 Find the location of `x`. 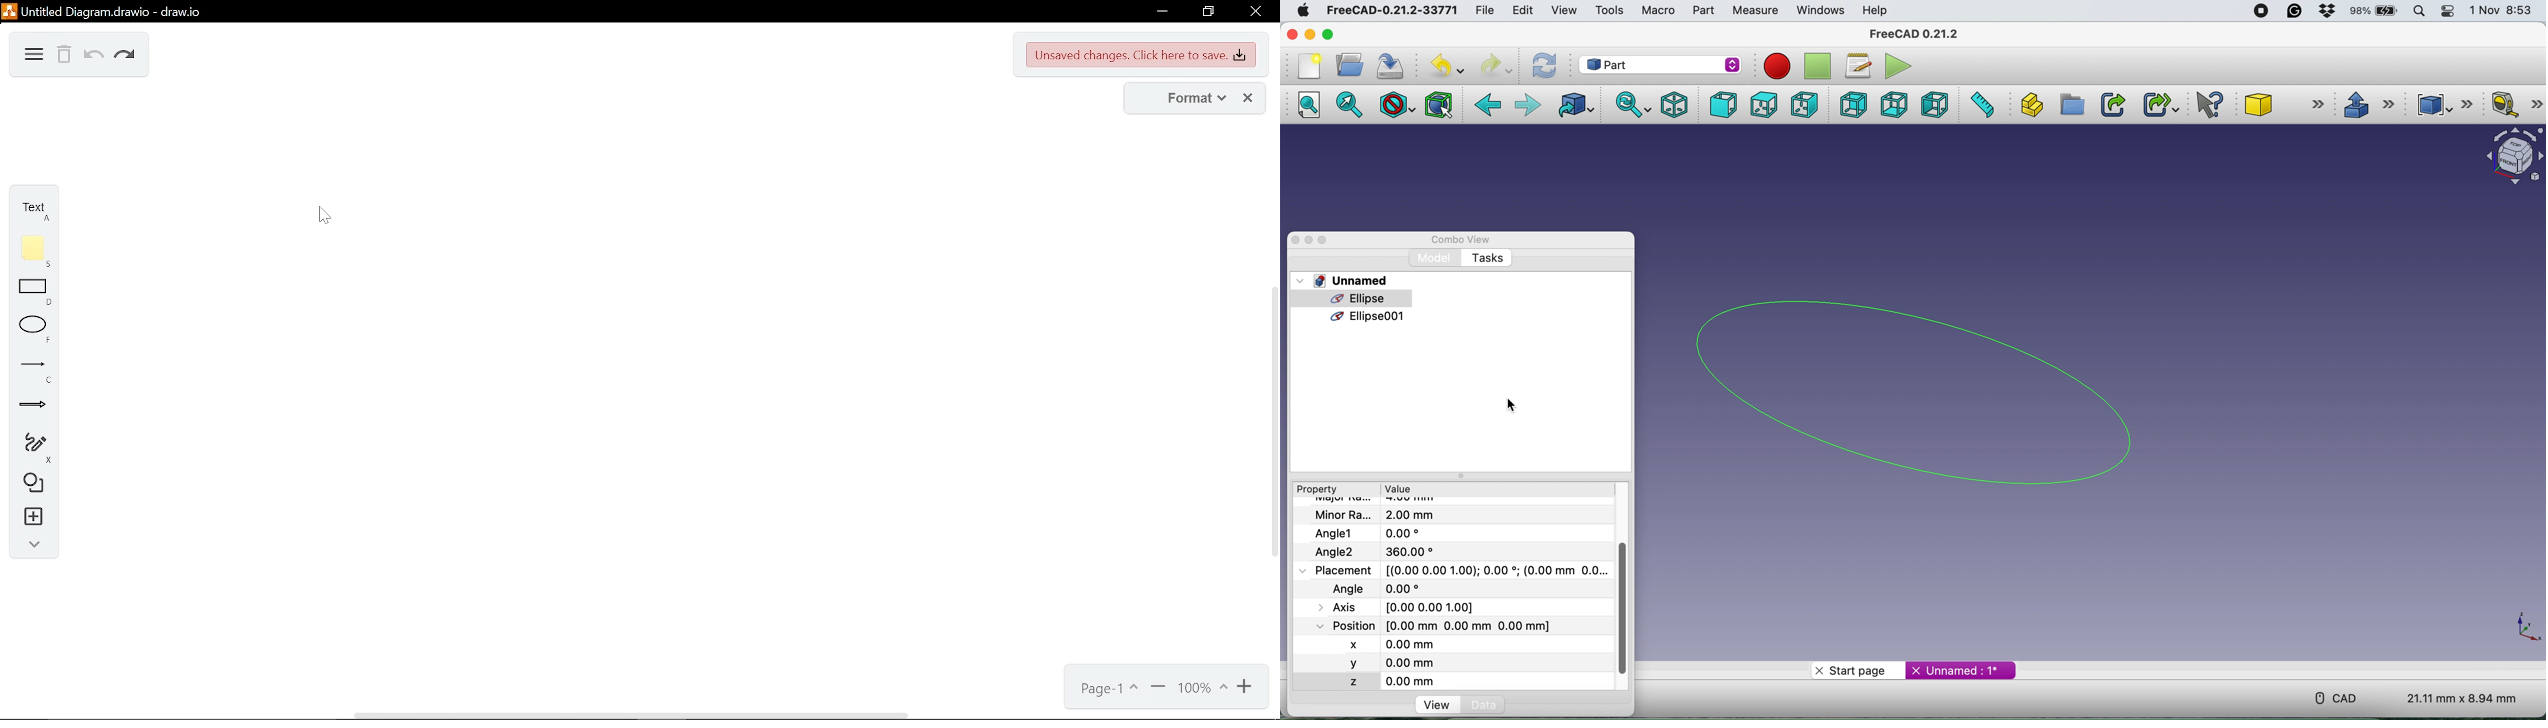

x is located at coordinates (1367, 643).